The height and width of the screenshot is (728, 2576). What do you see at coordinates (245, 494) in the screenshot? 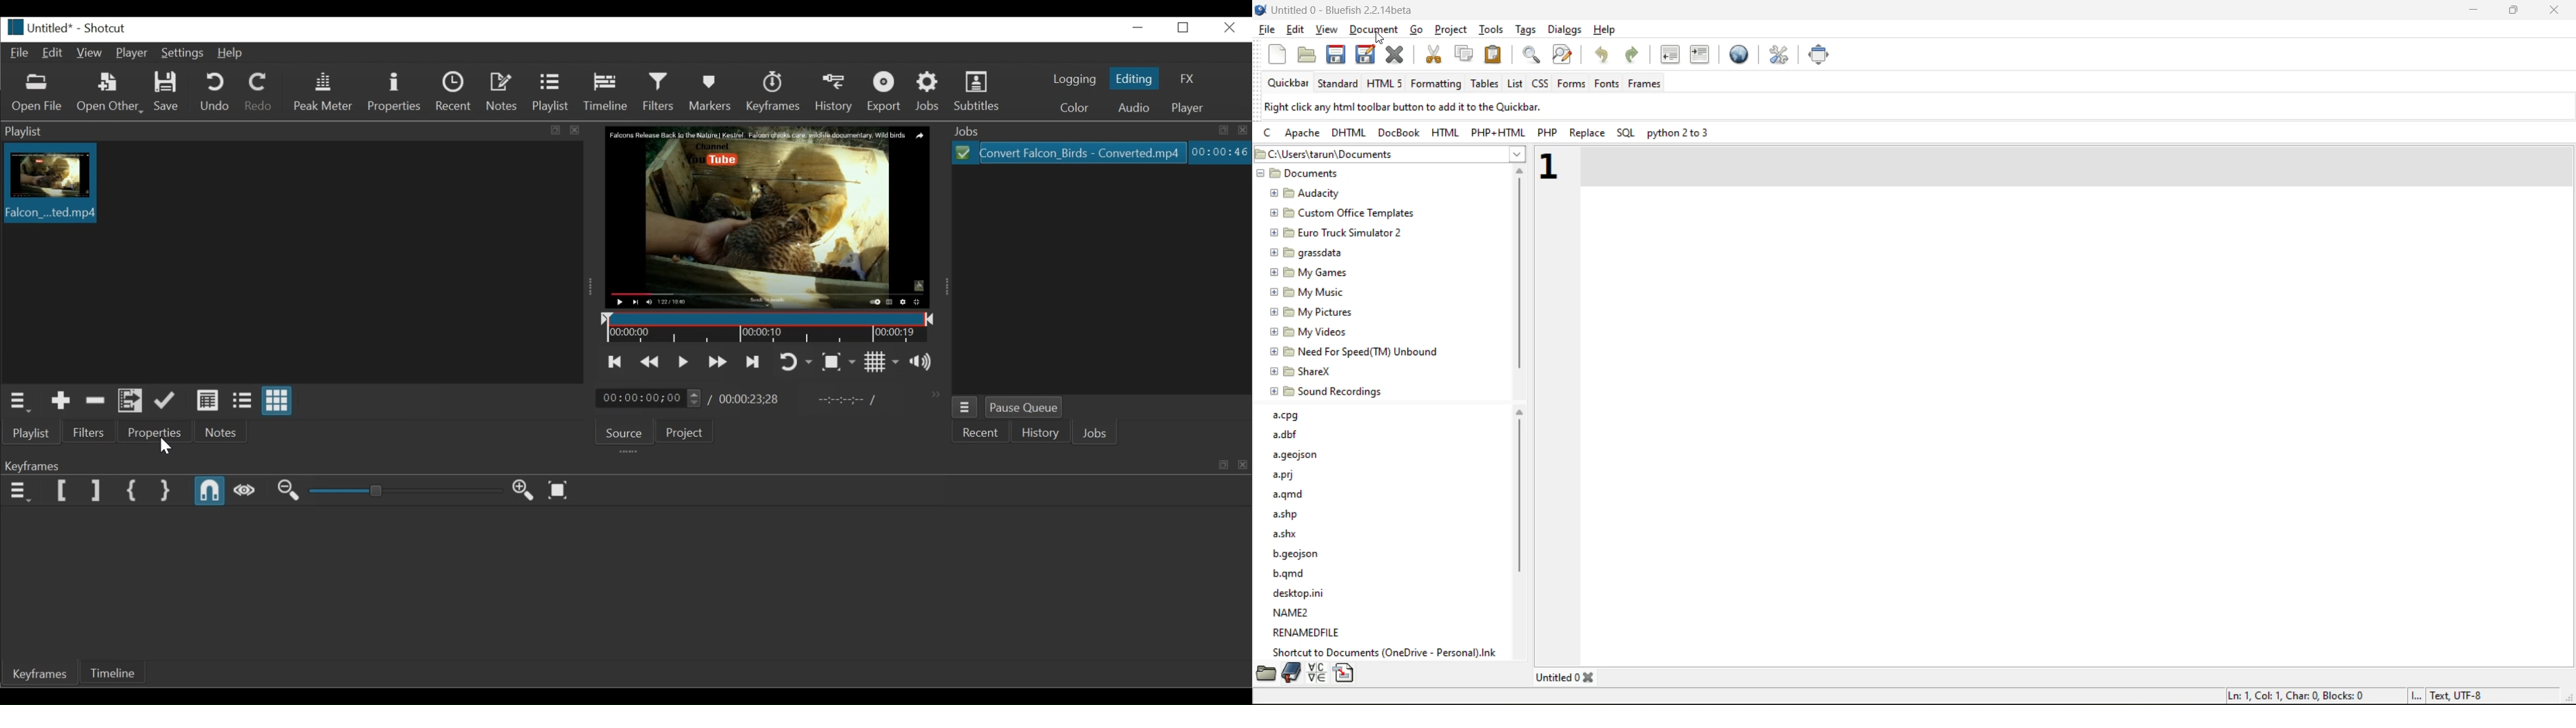
I see `Scrub while dragging` at bounding box center [245, 494].